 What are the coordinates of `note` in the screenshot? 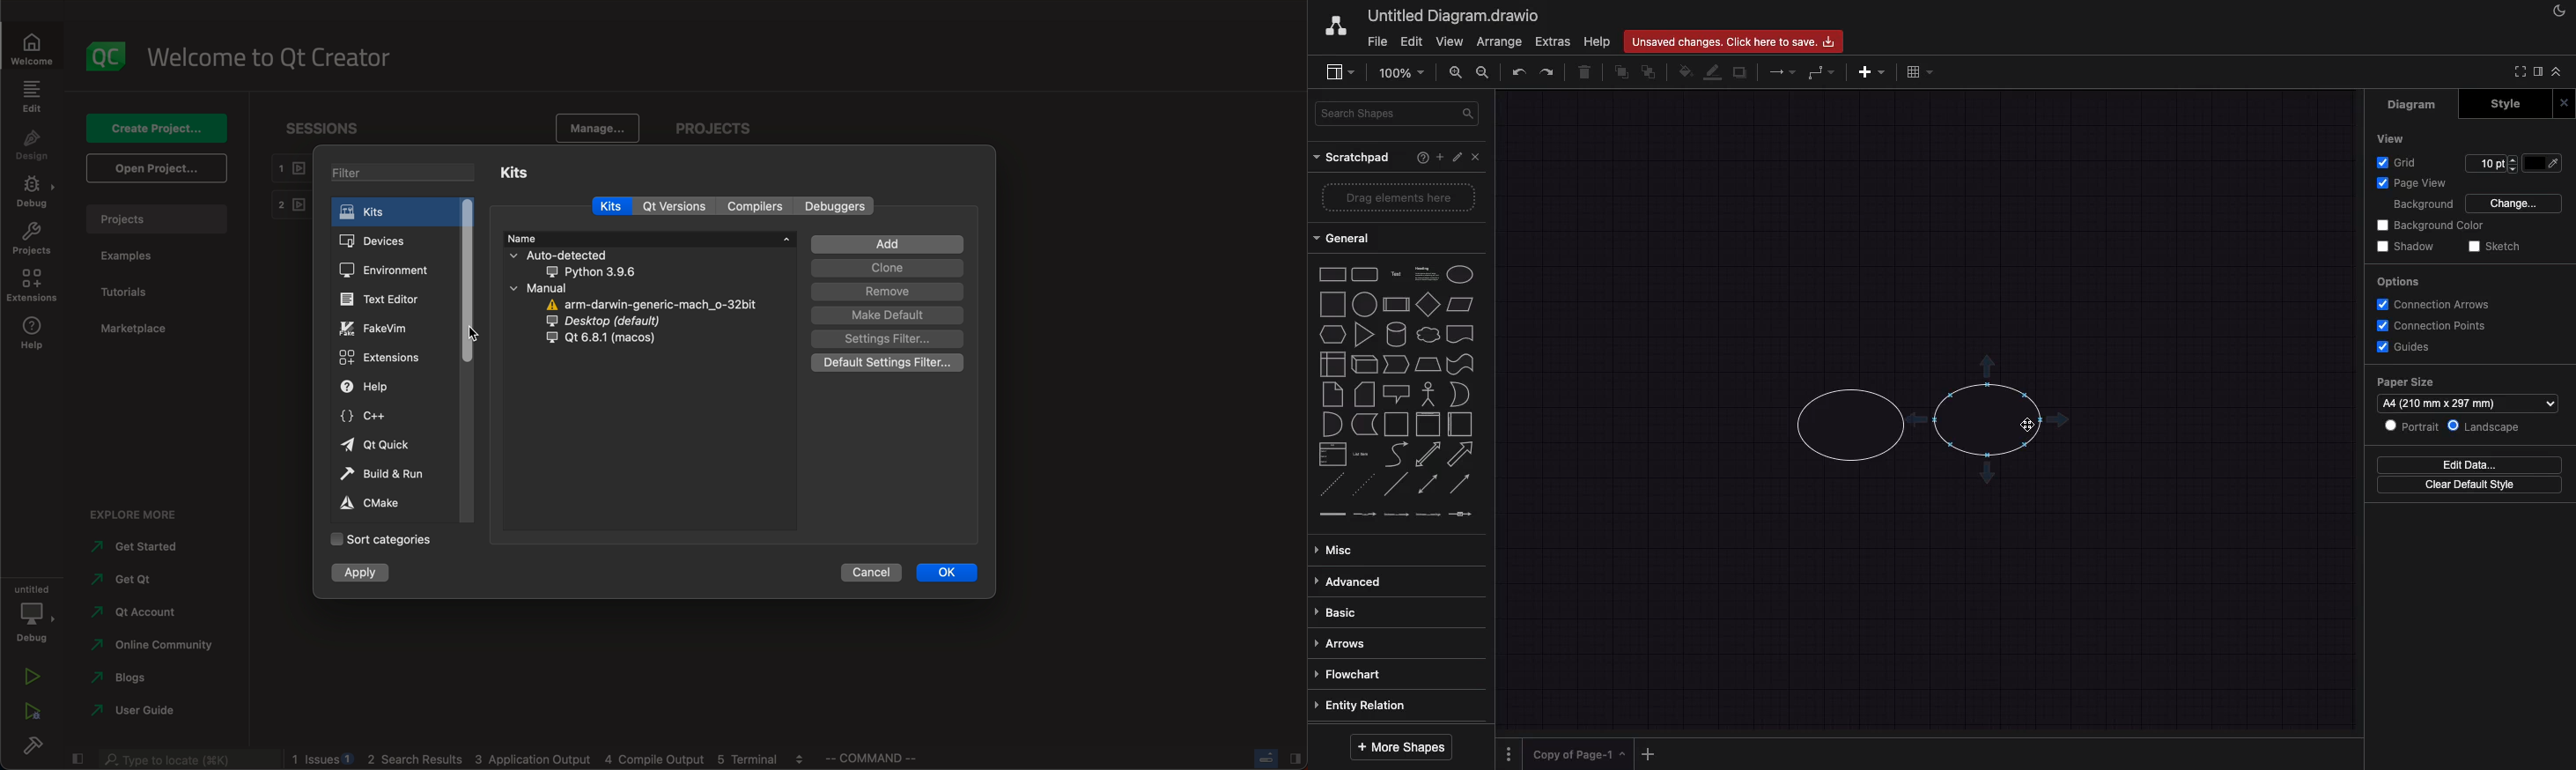 It's located at (1334, 394).